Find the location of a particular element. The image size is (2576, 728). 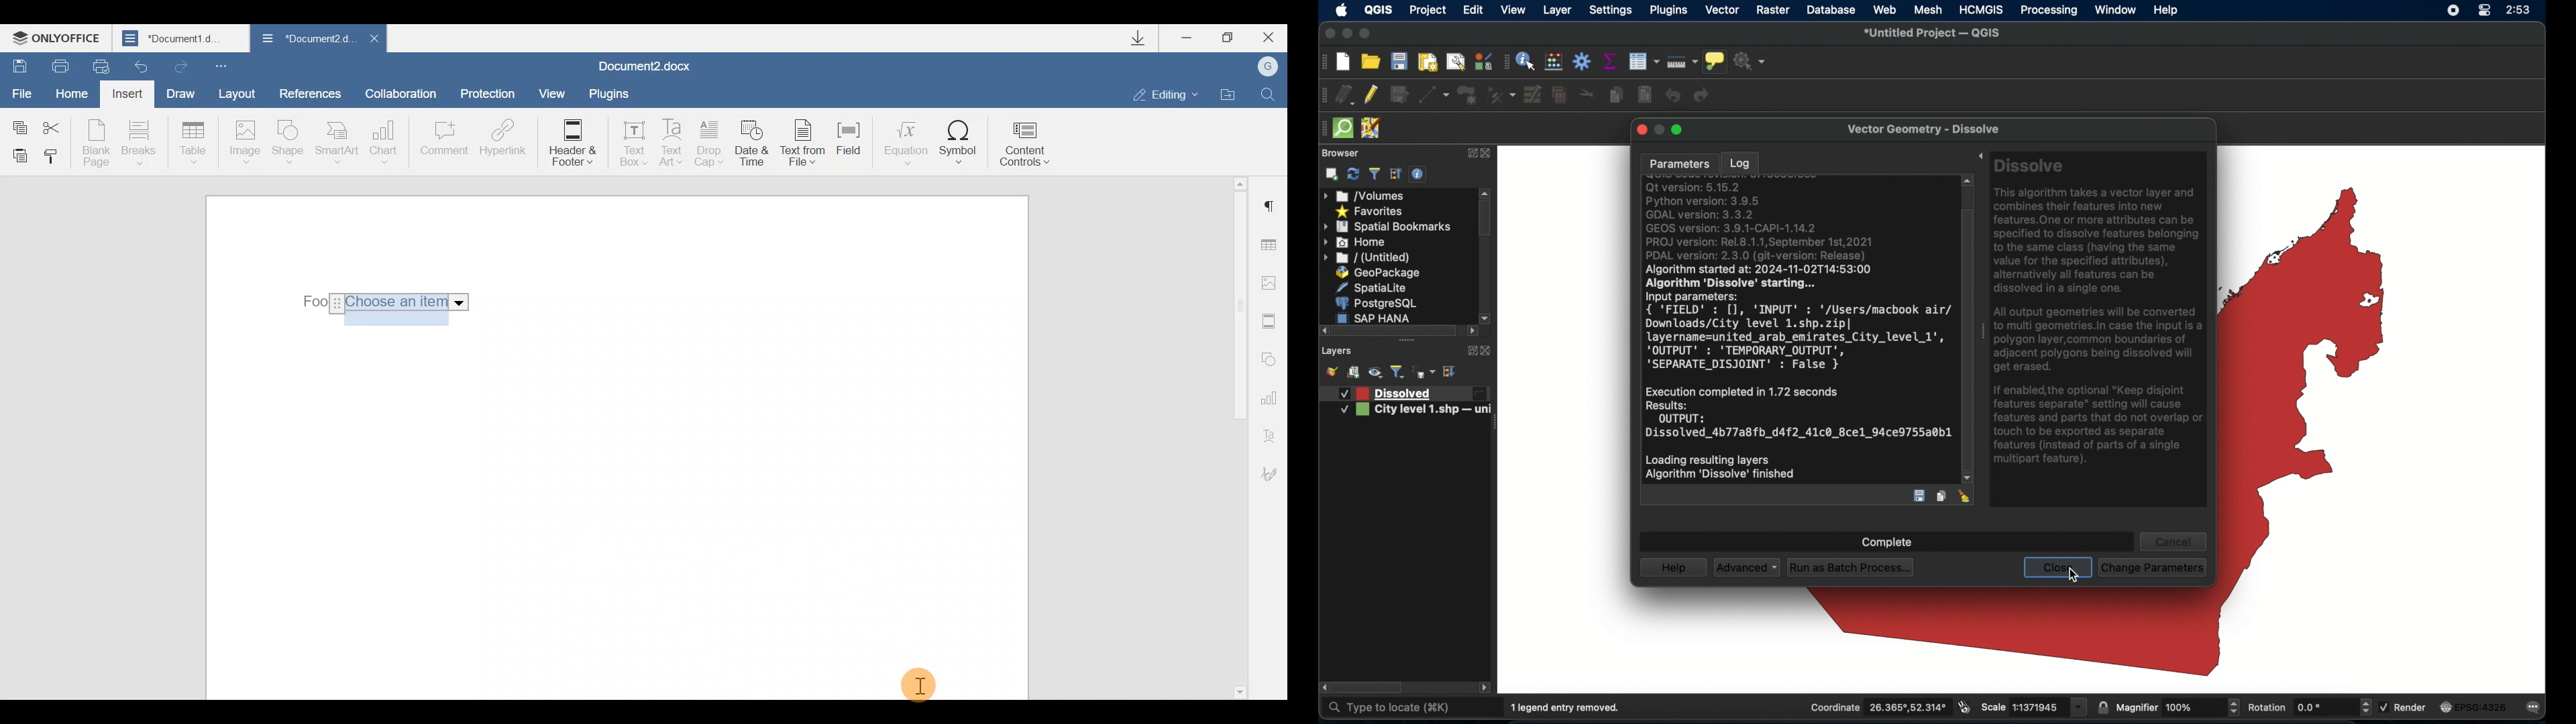

maximize is located at coordinates (1366, 34).